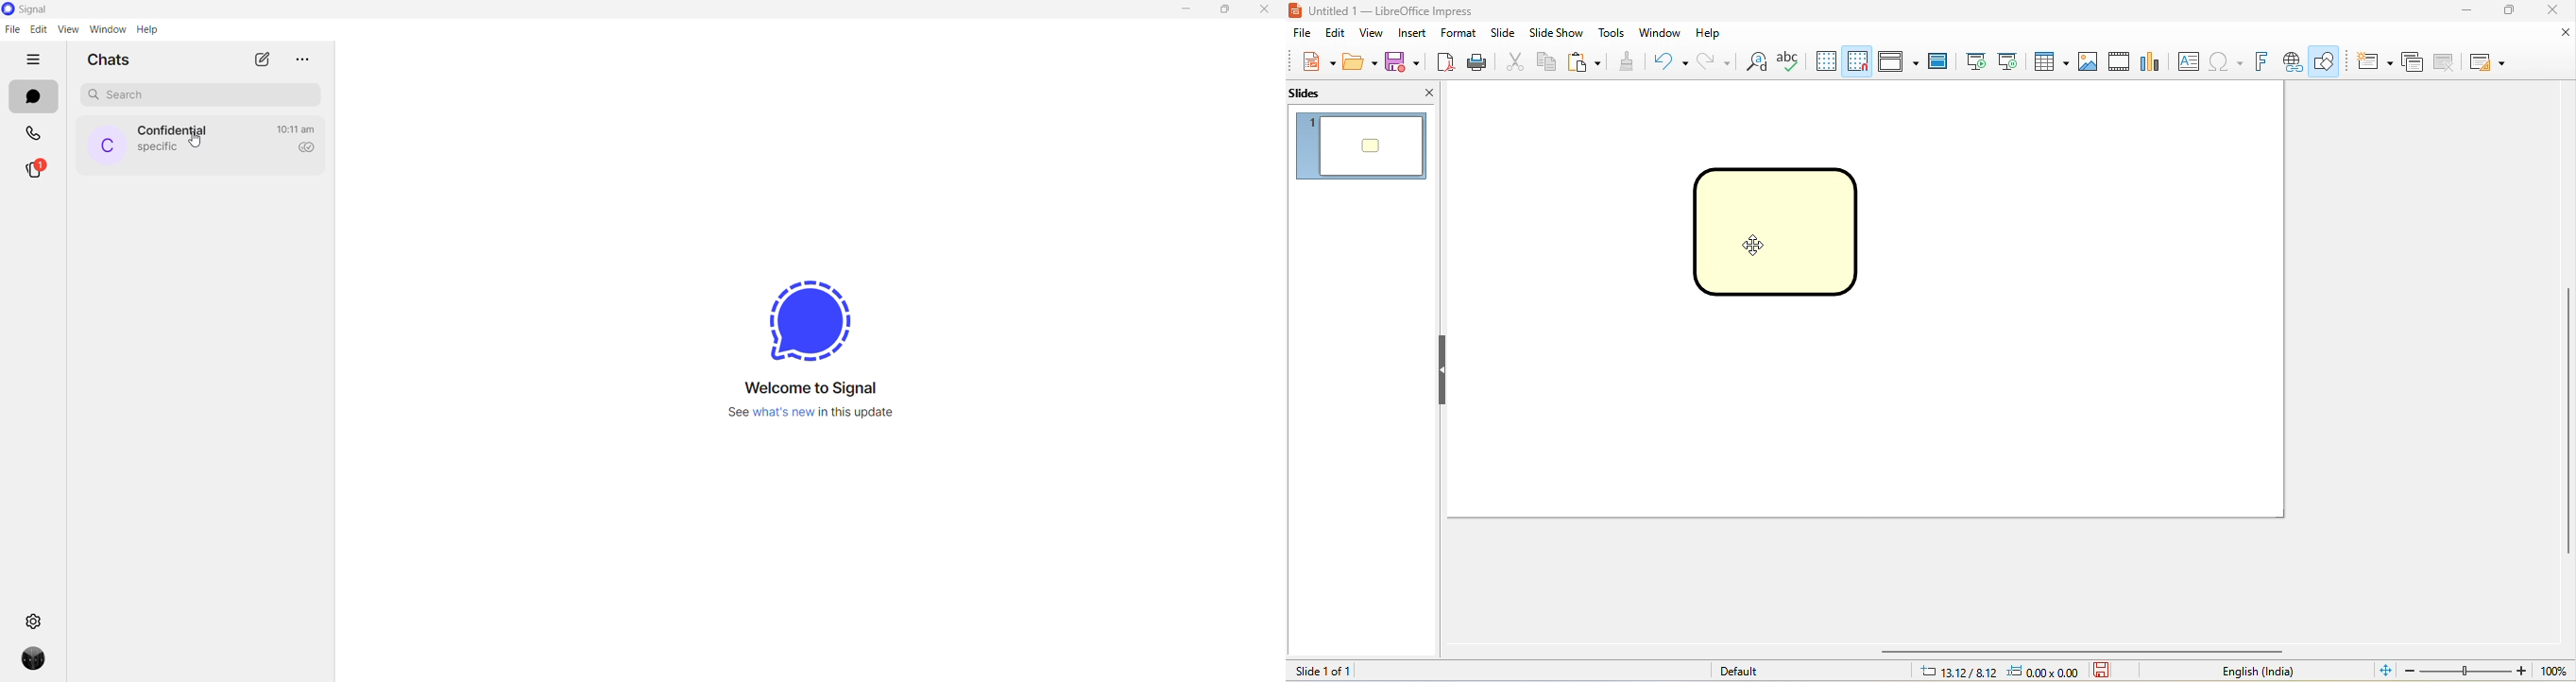 The height and width of the screenshot is (700, 2576). Describe the element at coordinates (2228, 61) in the screenshot. I see `special character` at that location.